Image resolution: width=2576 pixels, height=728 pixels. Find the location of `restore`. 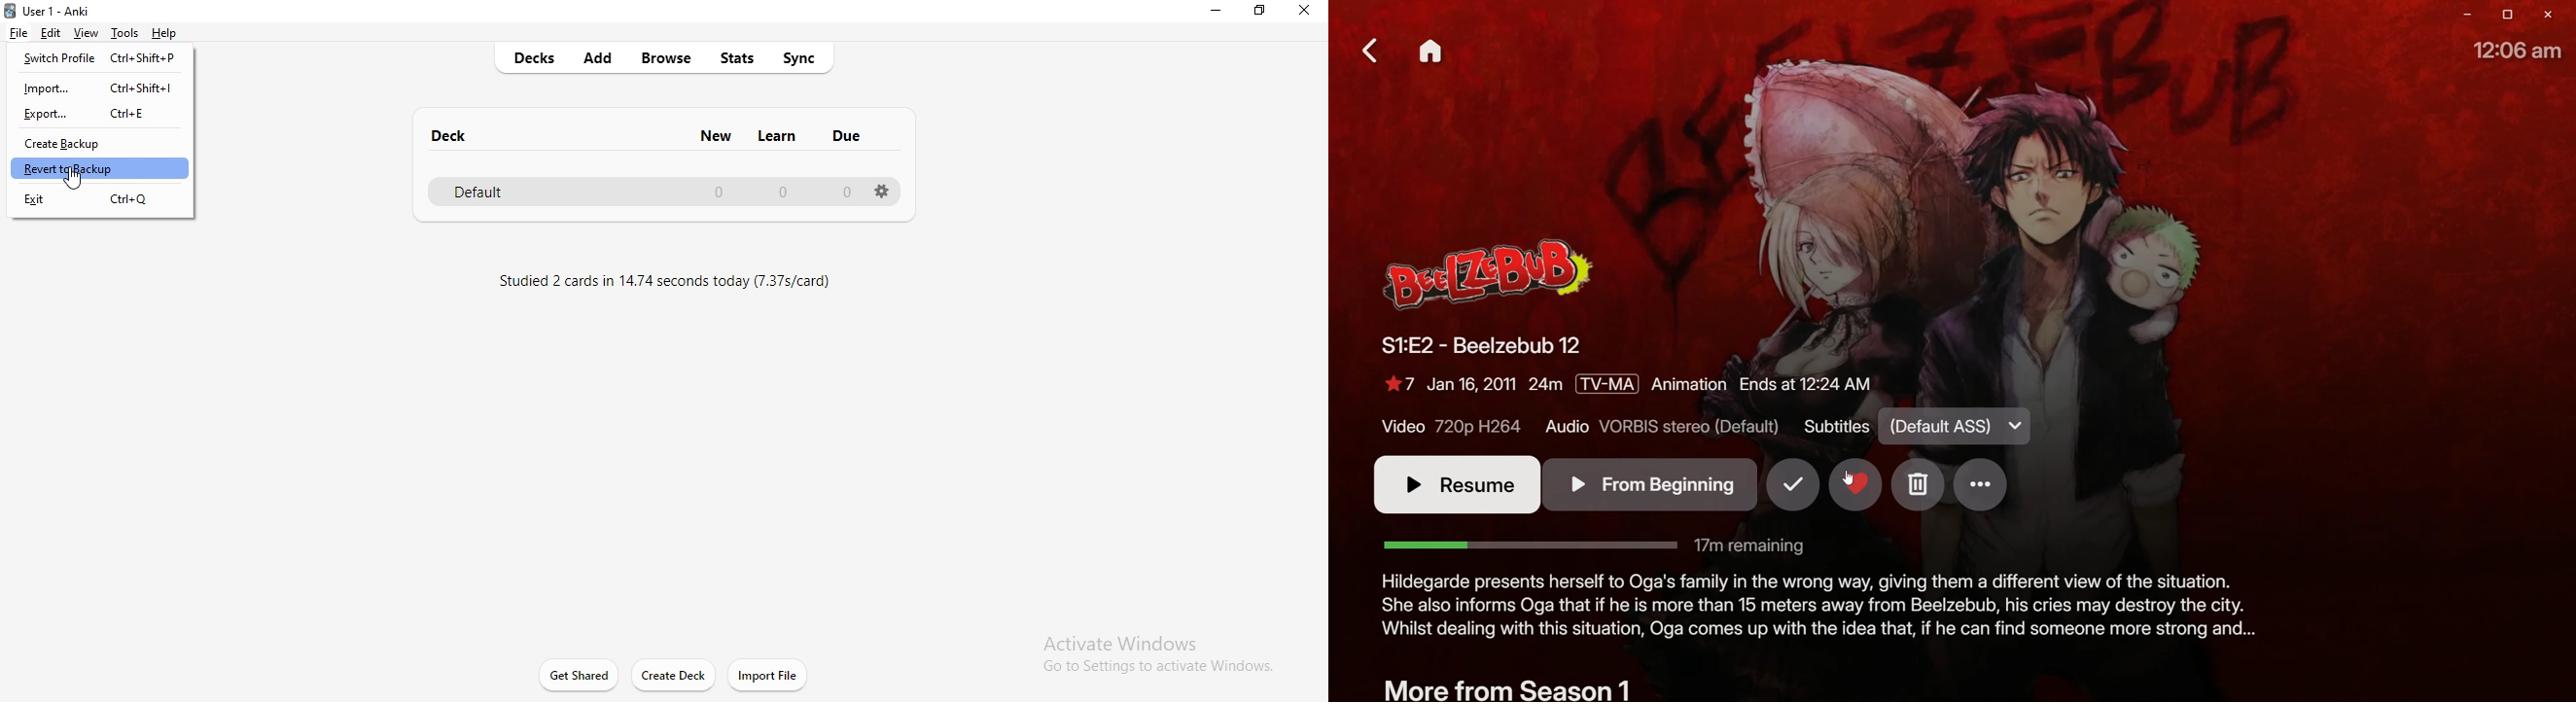

restore is located at coordinates (2501, 14).